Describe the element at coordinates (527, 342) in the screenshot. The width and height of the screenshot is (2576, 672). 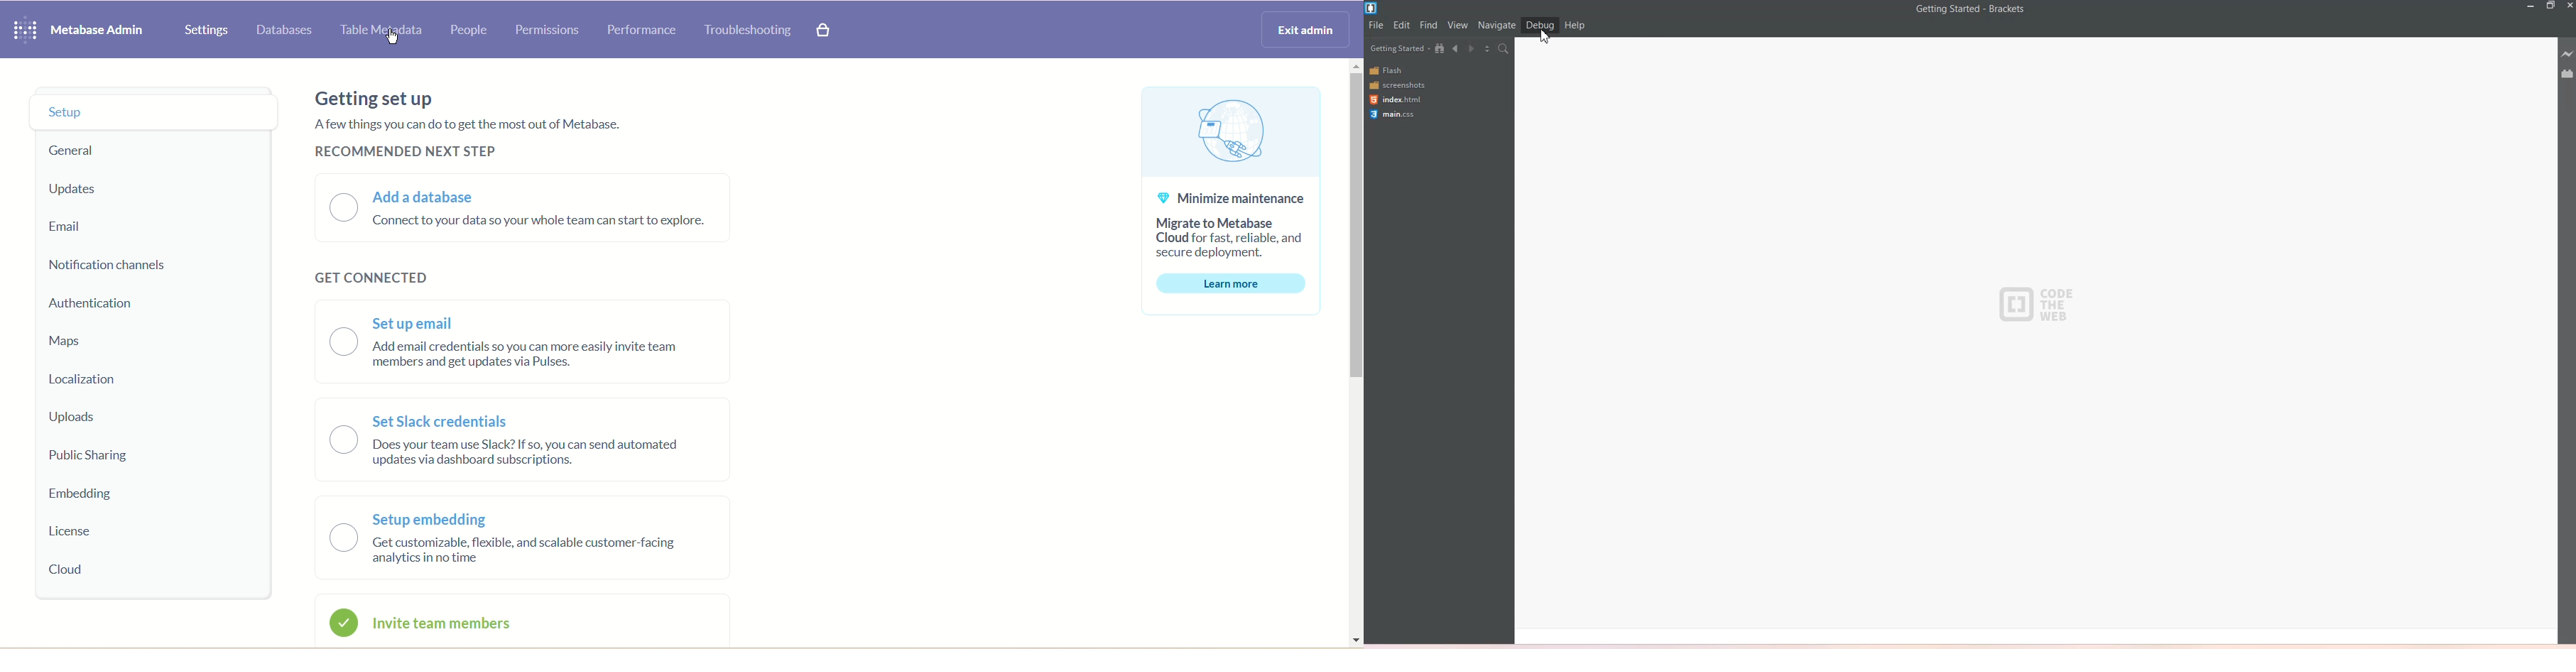
I see `Set up email Add email credentials so you can more easily invite teammembers and get updates via Pulses.` at that location.